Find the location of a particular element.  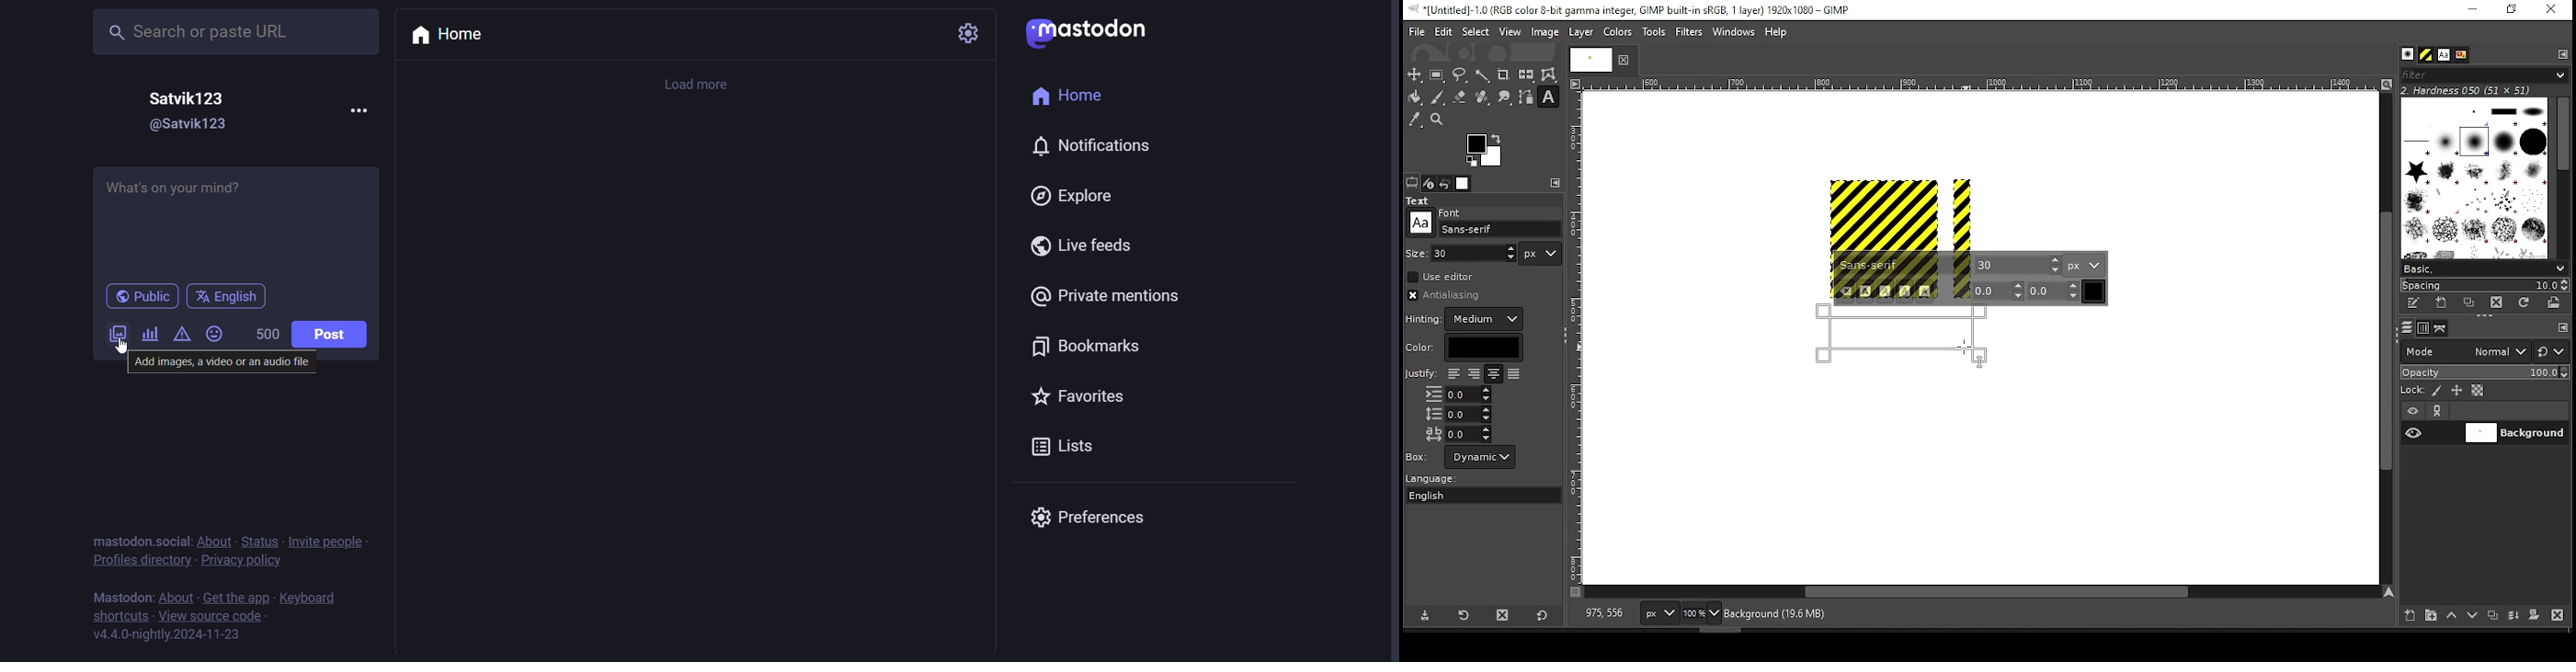

favorites is located at coordinates (1075, 396).